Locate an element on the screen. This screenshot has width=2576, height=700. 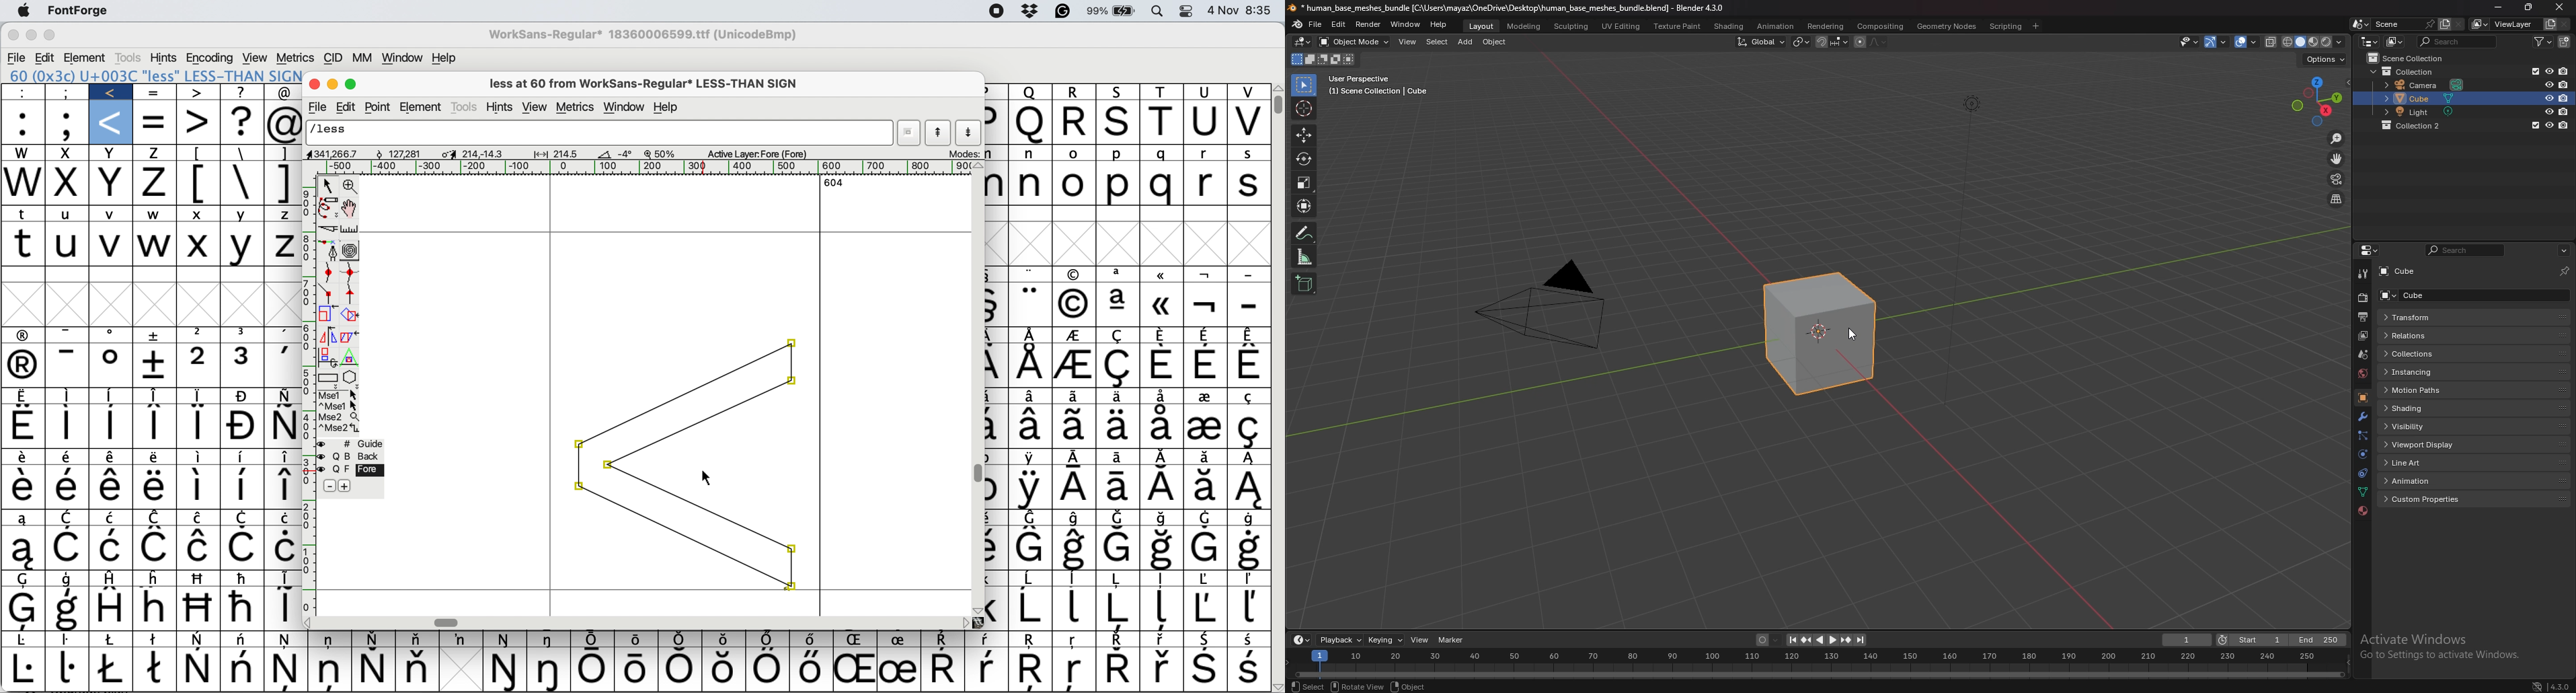
s is located at coordinates (1120, 92).